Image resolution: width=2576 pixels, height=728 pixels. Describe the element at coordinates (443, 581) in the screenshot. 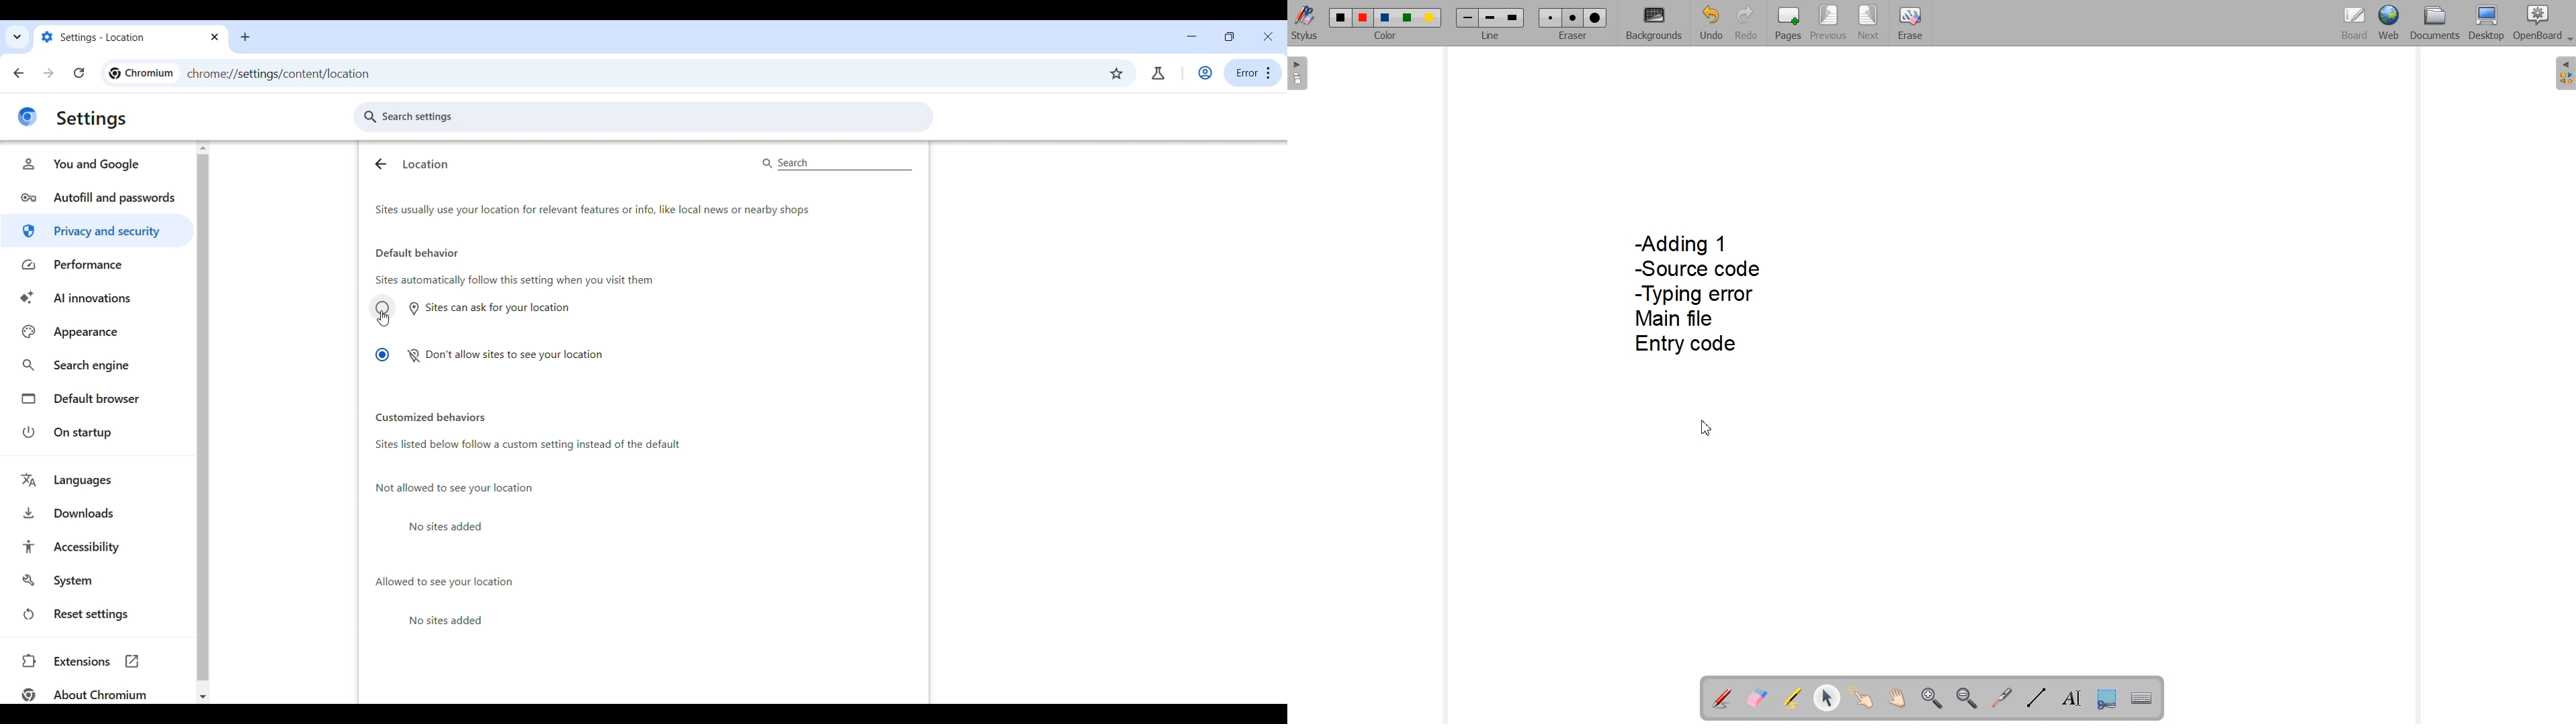

I see `allowed to see your location` at that location.